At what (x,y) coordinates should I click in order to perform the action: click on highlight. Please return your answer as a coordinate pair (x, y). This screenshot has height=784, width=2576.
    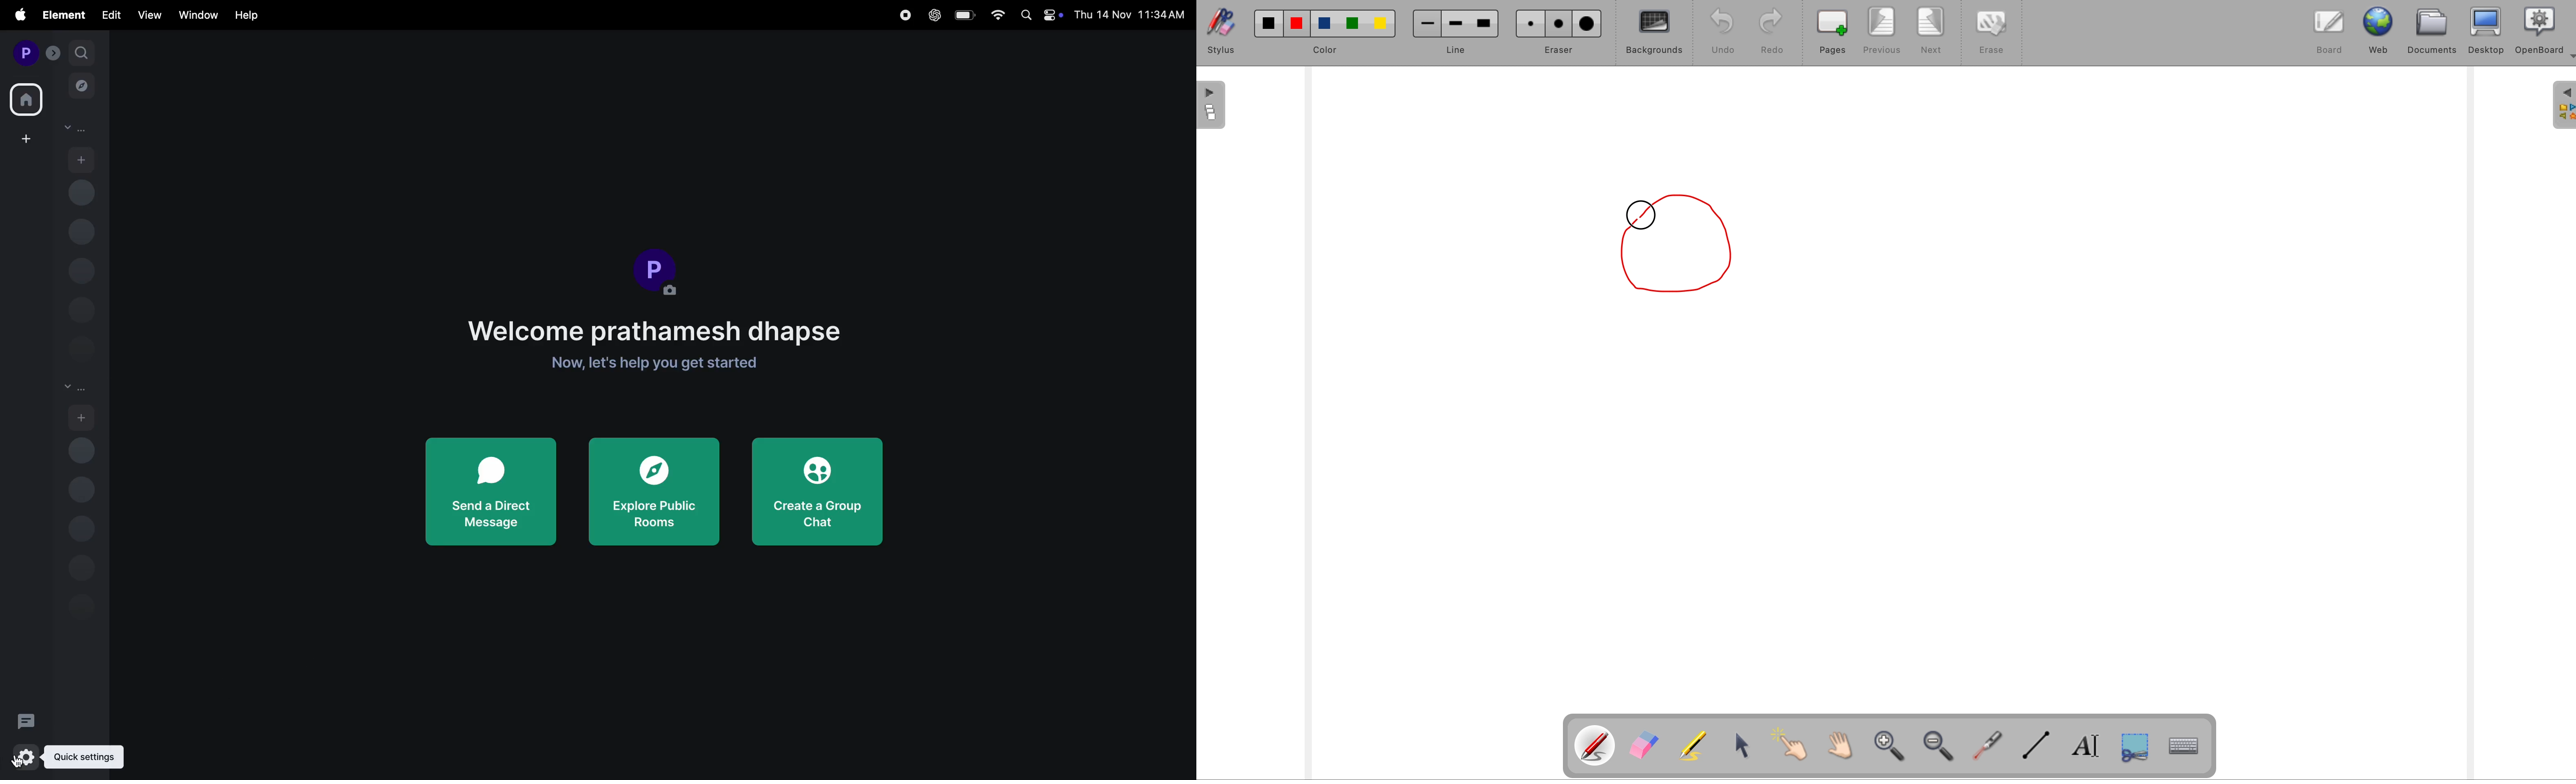
    Looking at the image, I should click on (1695, 744).